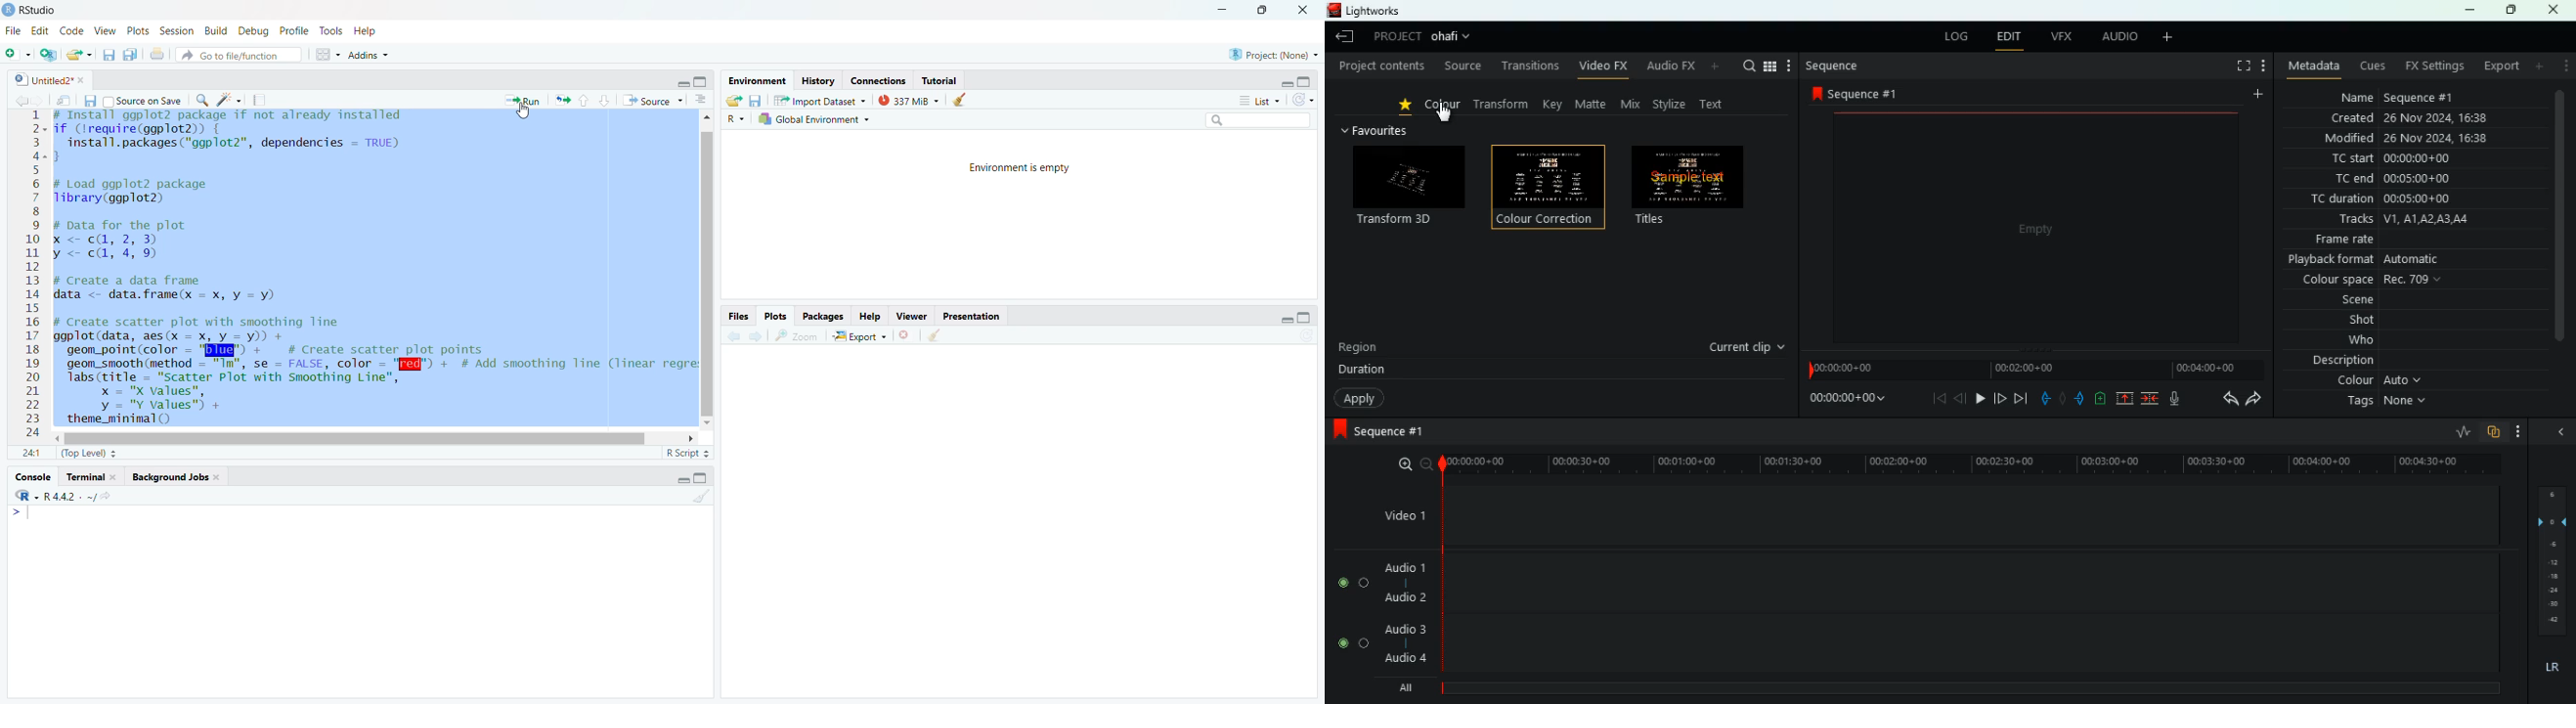  Describe the element at coordinates (2178, 399) in the screenshot. I see `mic` at that location.